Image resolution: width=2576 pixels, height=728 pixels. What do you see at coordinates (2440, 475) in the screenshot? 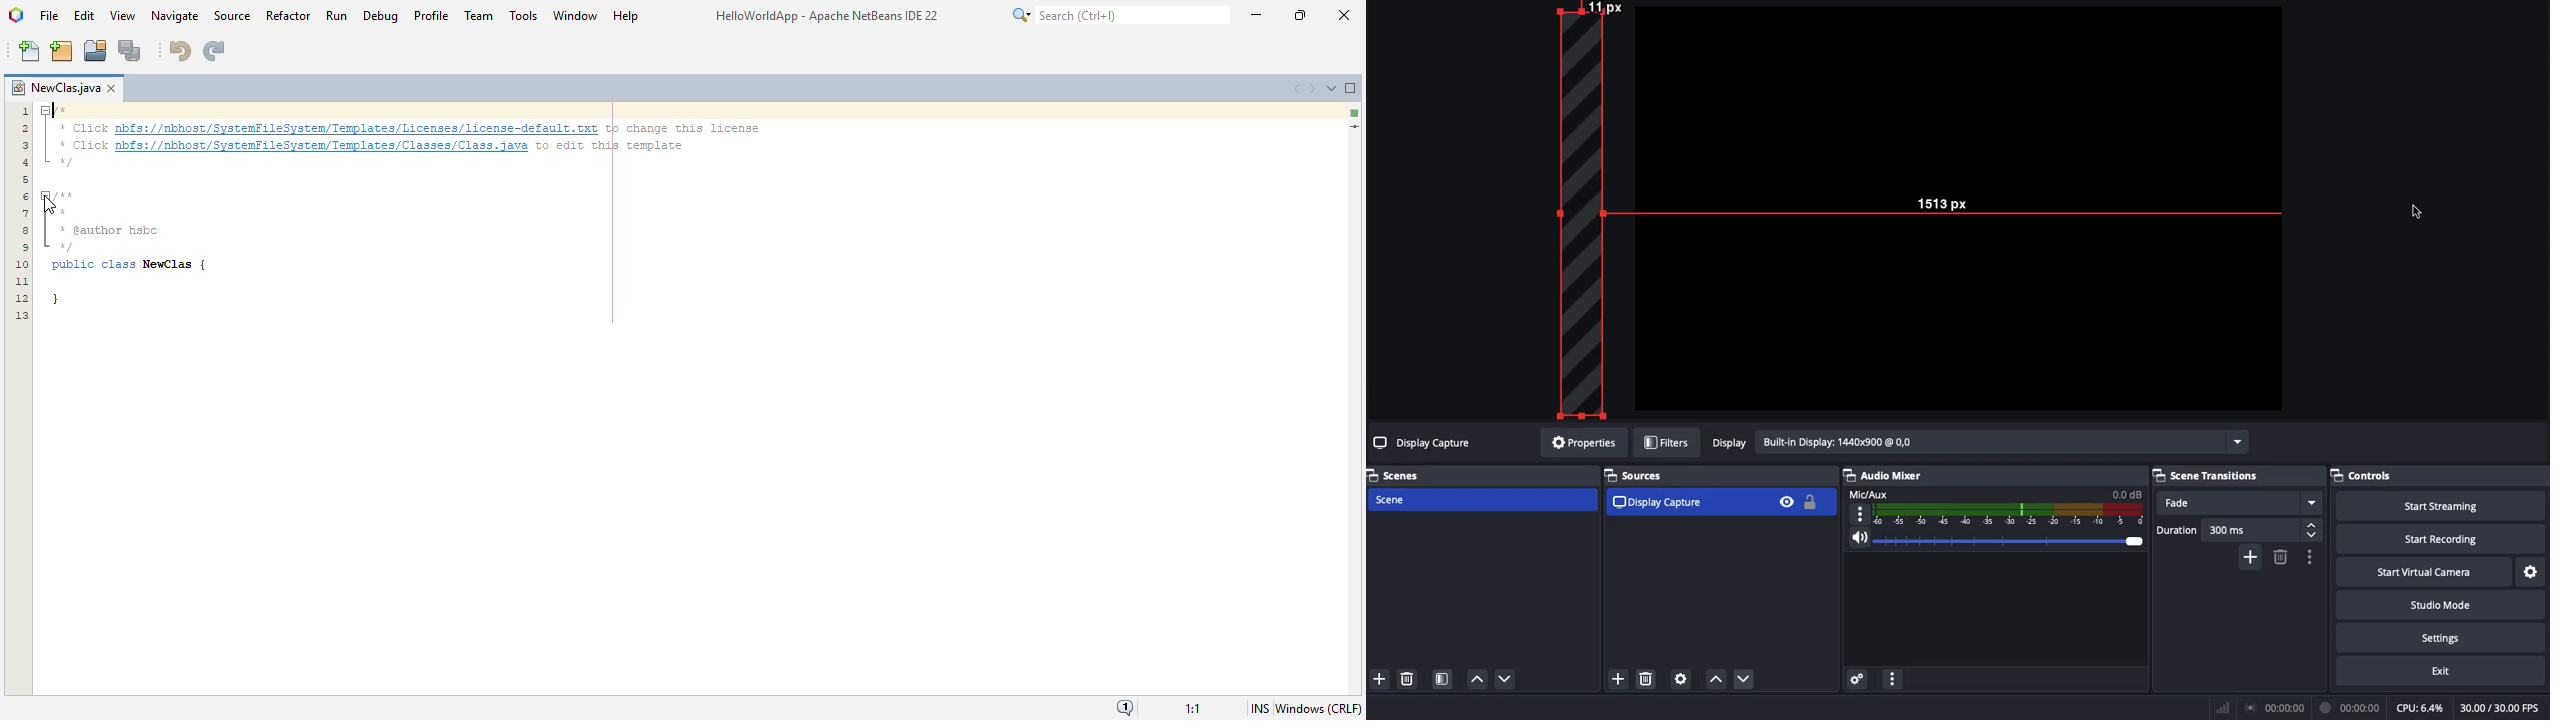
I see `Controls` at bounding box center [2440, 475].